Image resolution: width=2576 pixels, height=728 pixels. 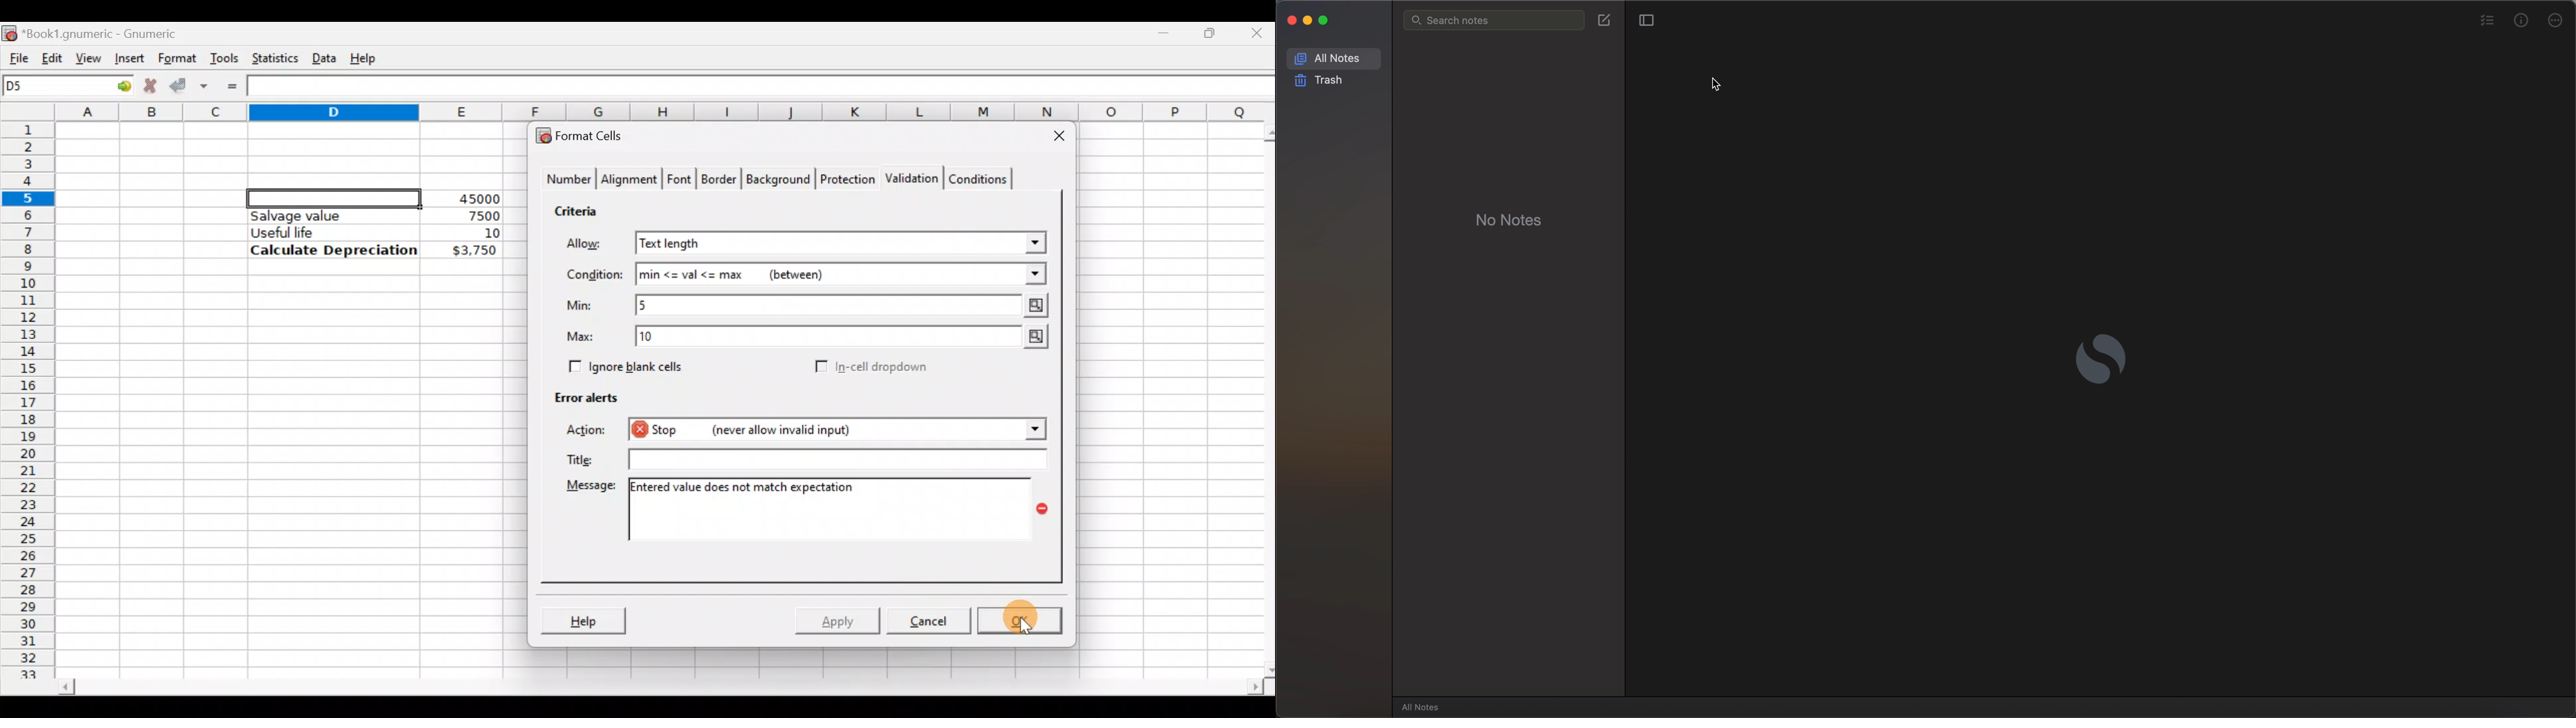 I want to click on Action, so click(x=590, y=432).